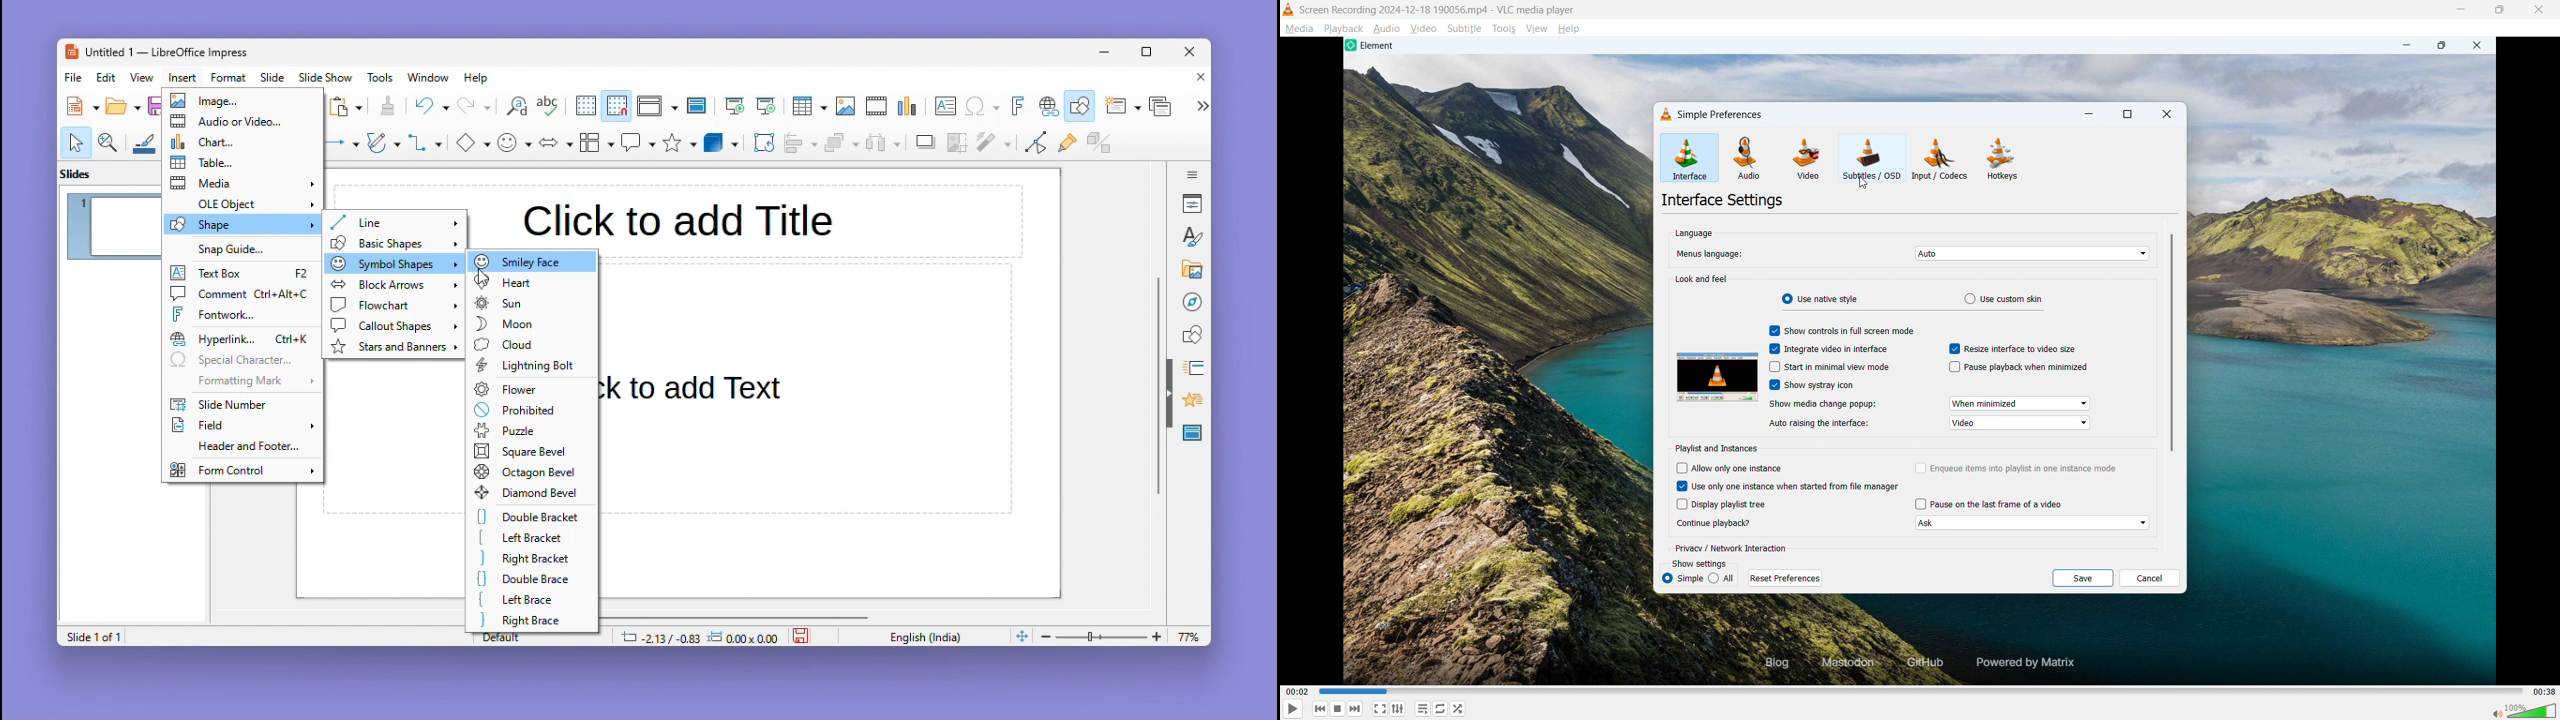  I want to click on font Work, so click(243, 314).